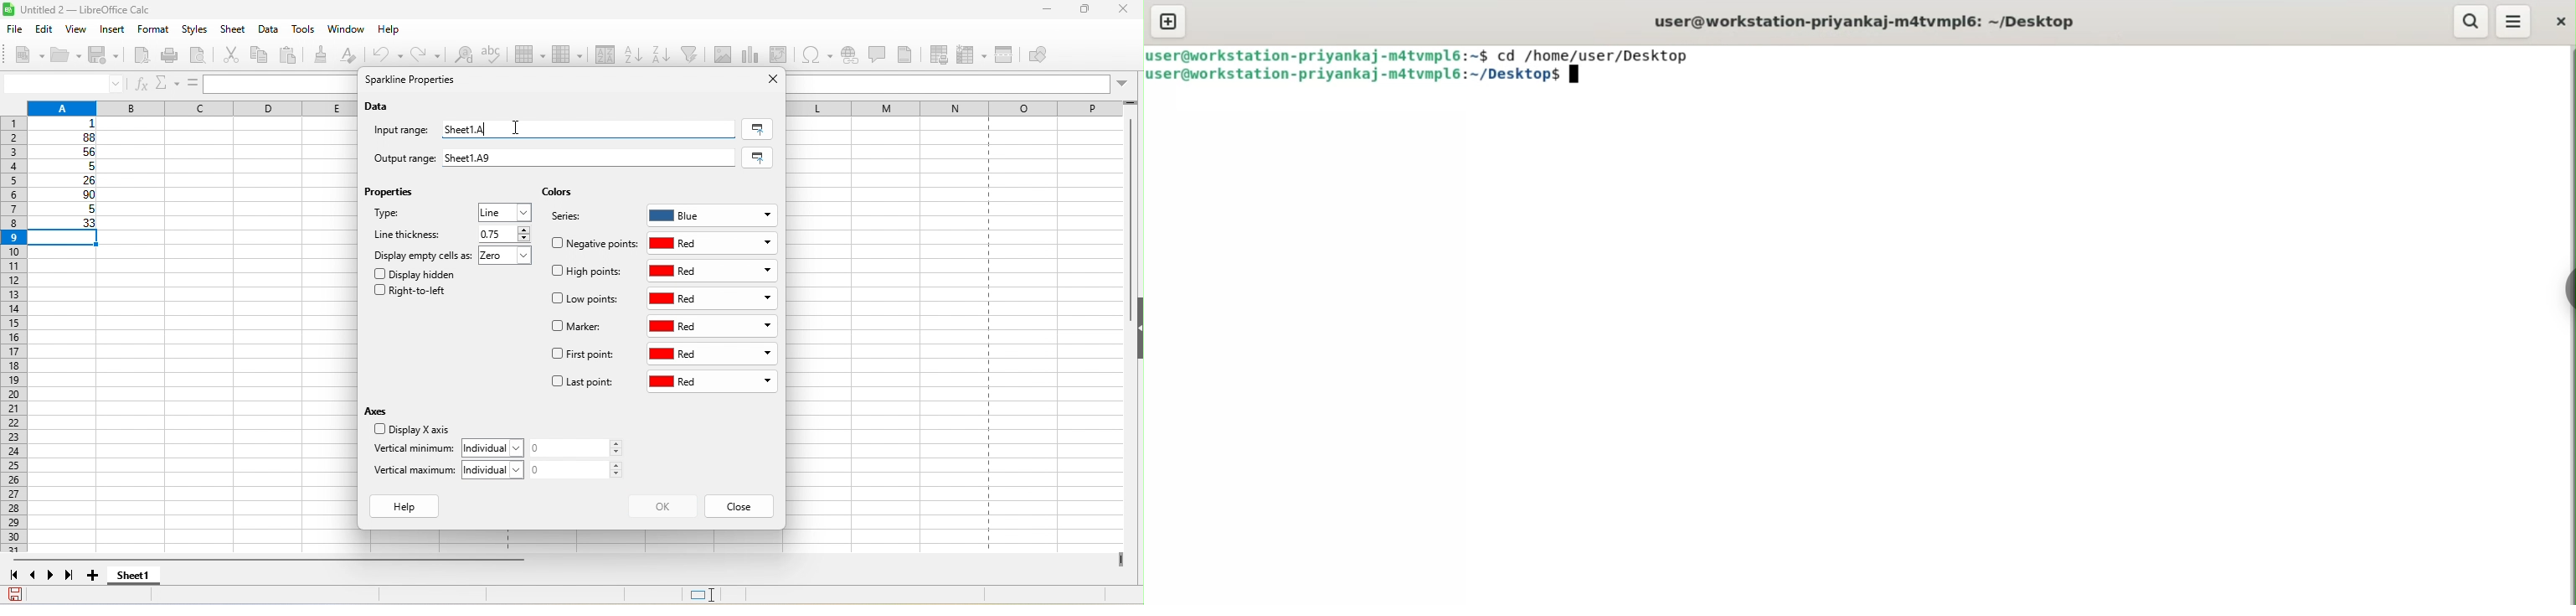 This screenshot has width=2576, height=616. What do you see at coordinates (346, 31) in the screenshot?
I see `window` at bounding box center [346, 31].